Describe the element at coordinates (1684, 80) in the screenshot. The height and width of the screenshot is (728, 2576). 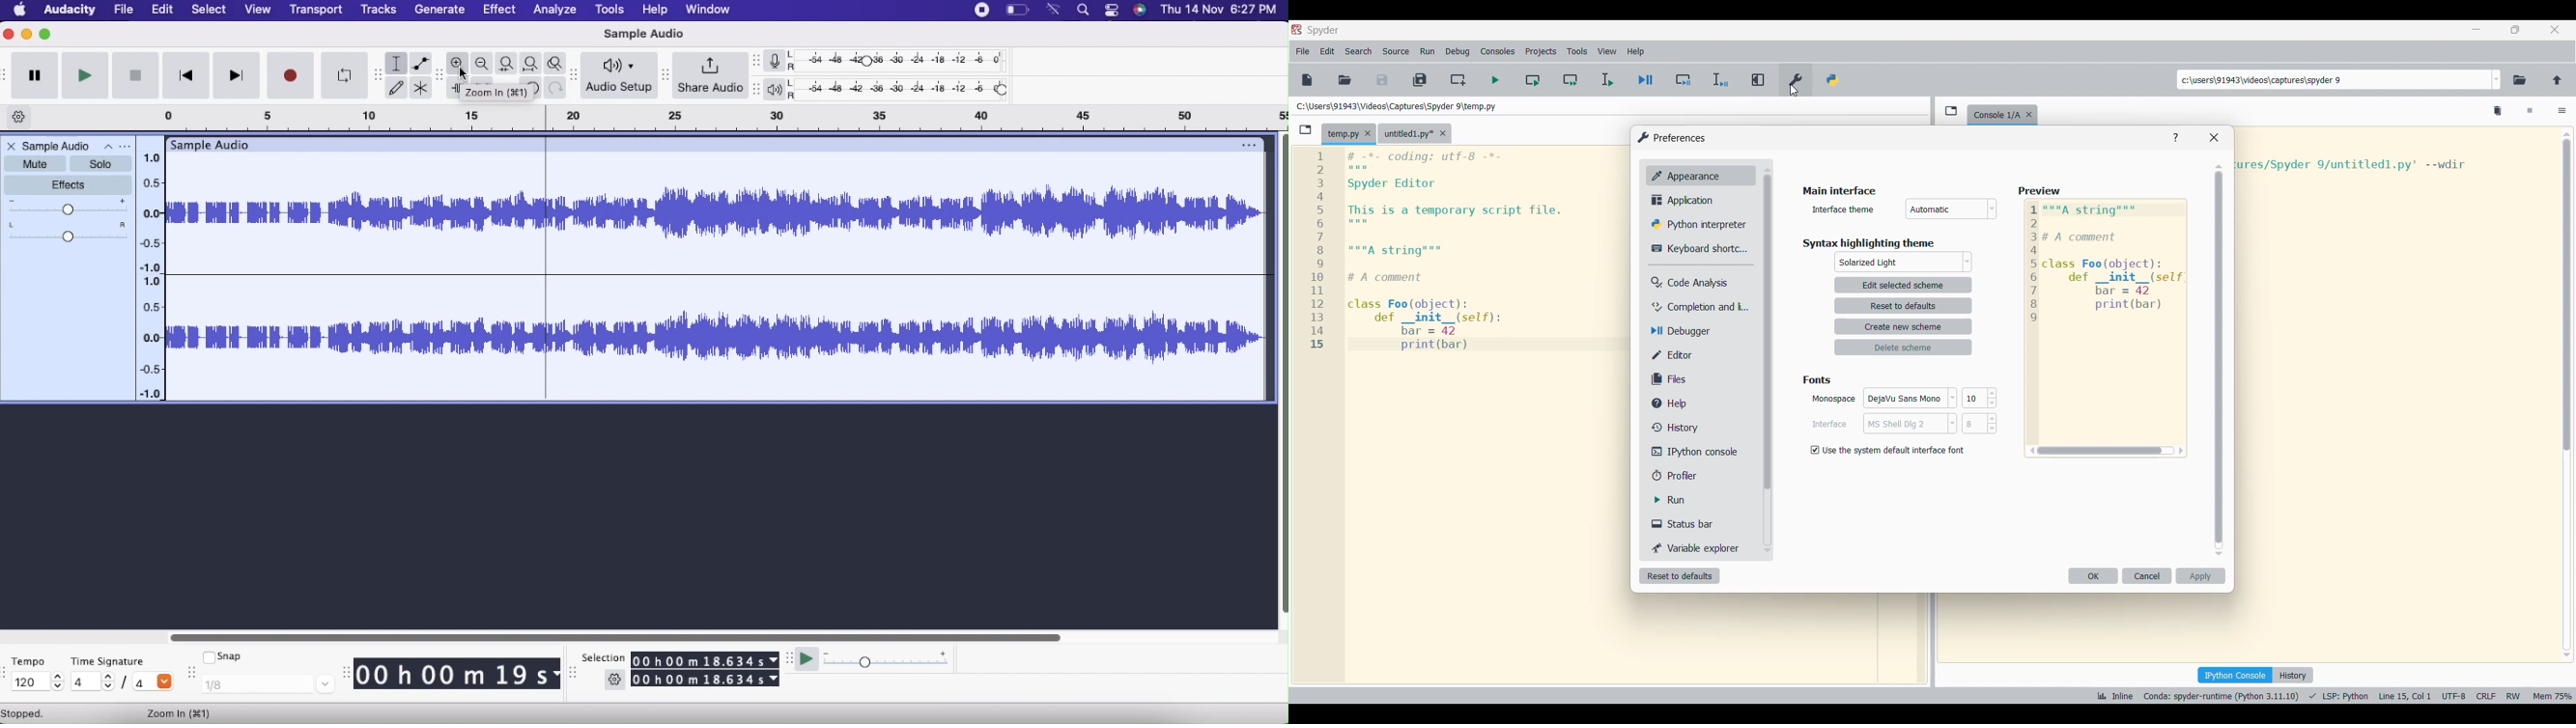
I see `Debug cell` at that location.